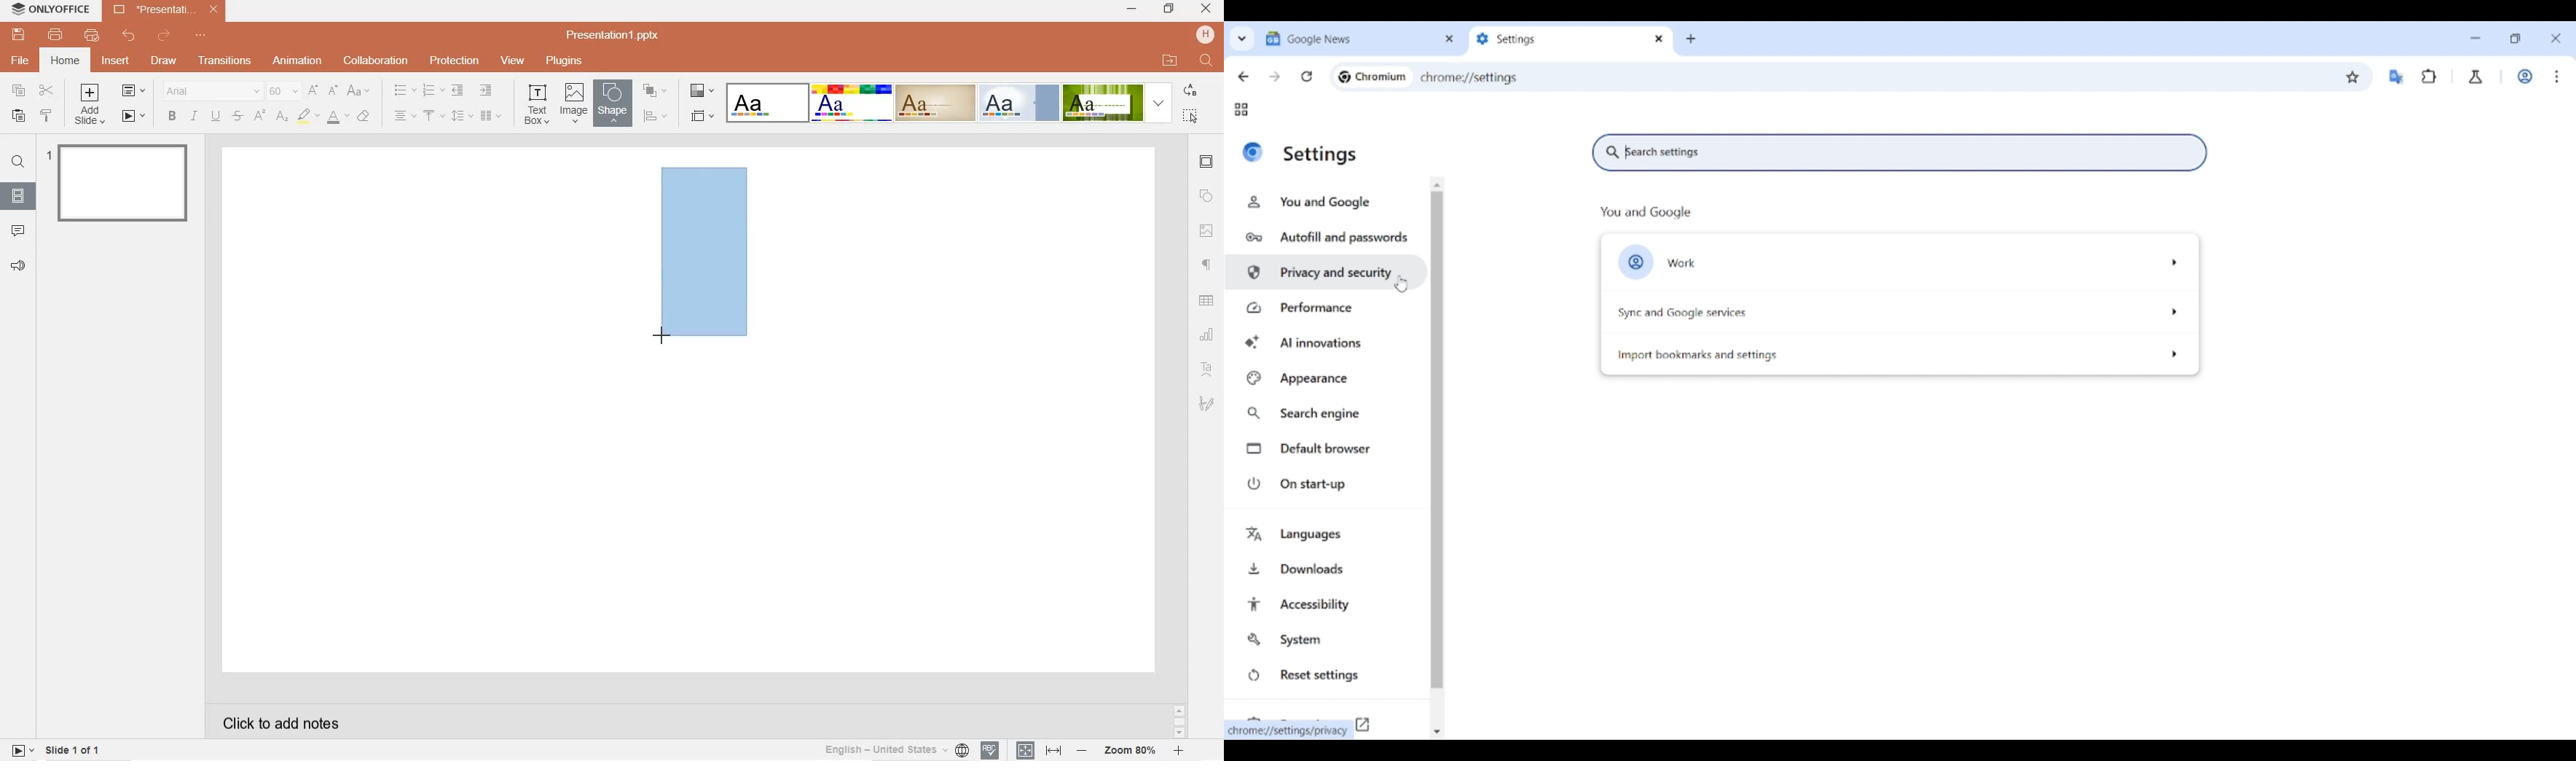 This screenshot has height=784, width=2576. Describe the element at coordinates (487, 91) in the screenshot. I see `increase indent` at that location.